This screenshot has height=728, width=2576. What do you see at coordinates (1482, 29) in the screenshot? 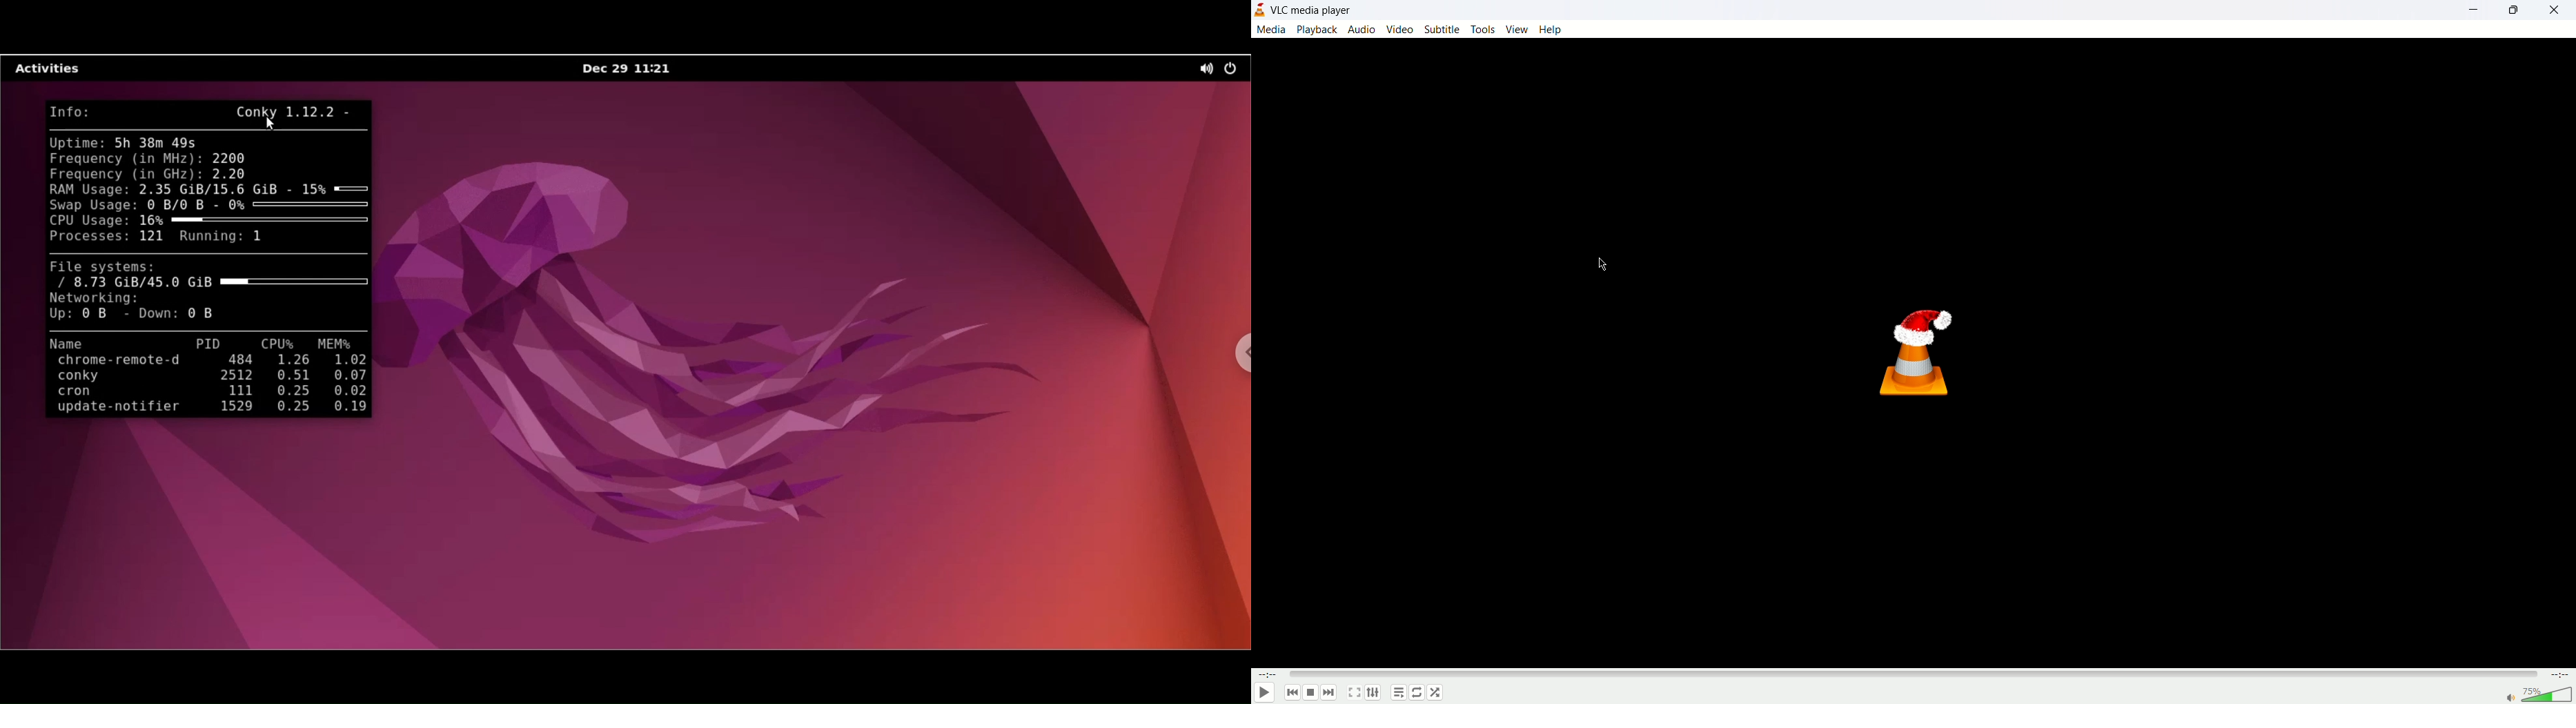
I see `tools` at bounding box center [1482, 29].